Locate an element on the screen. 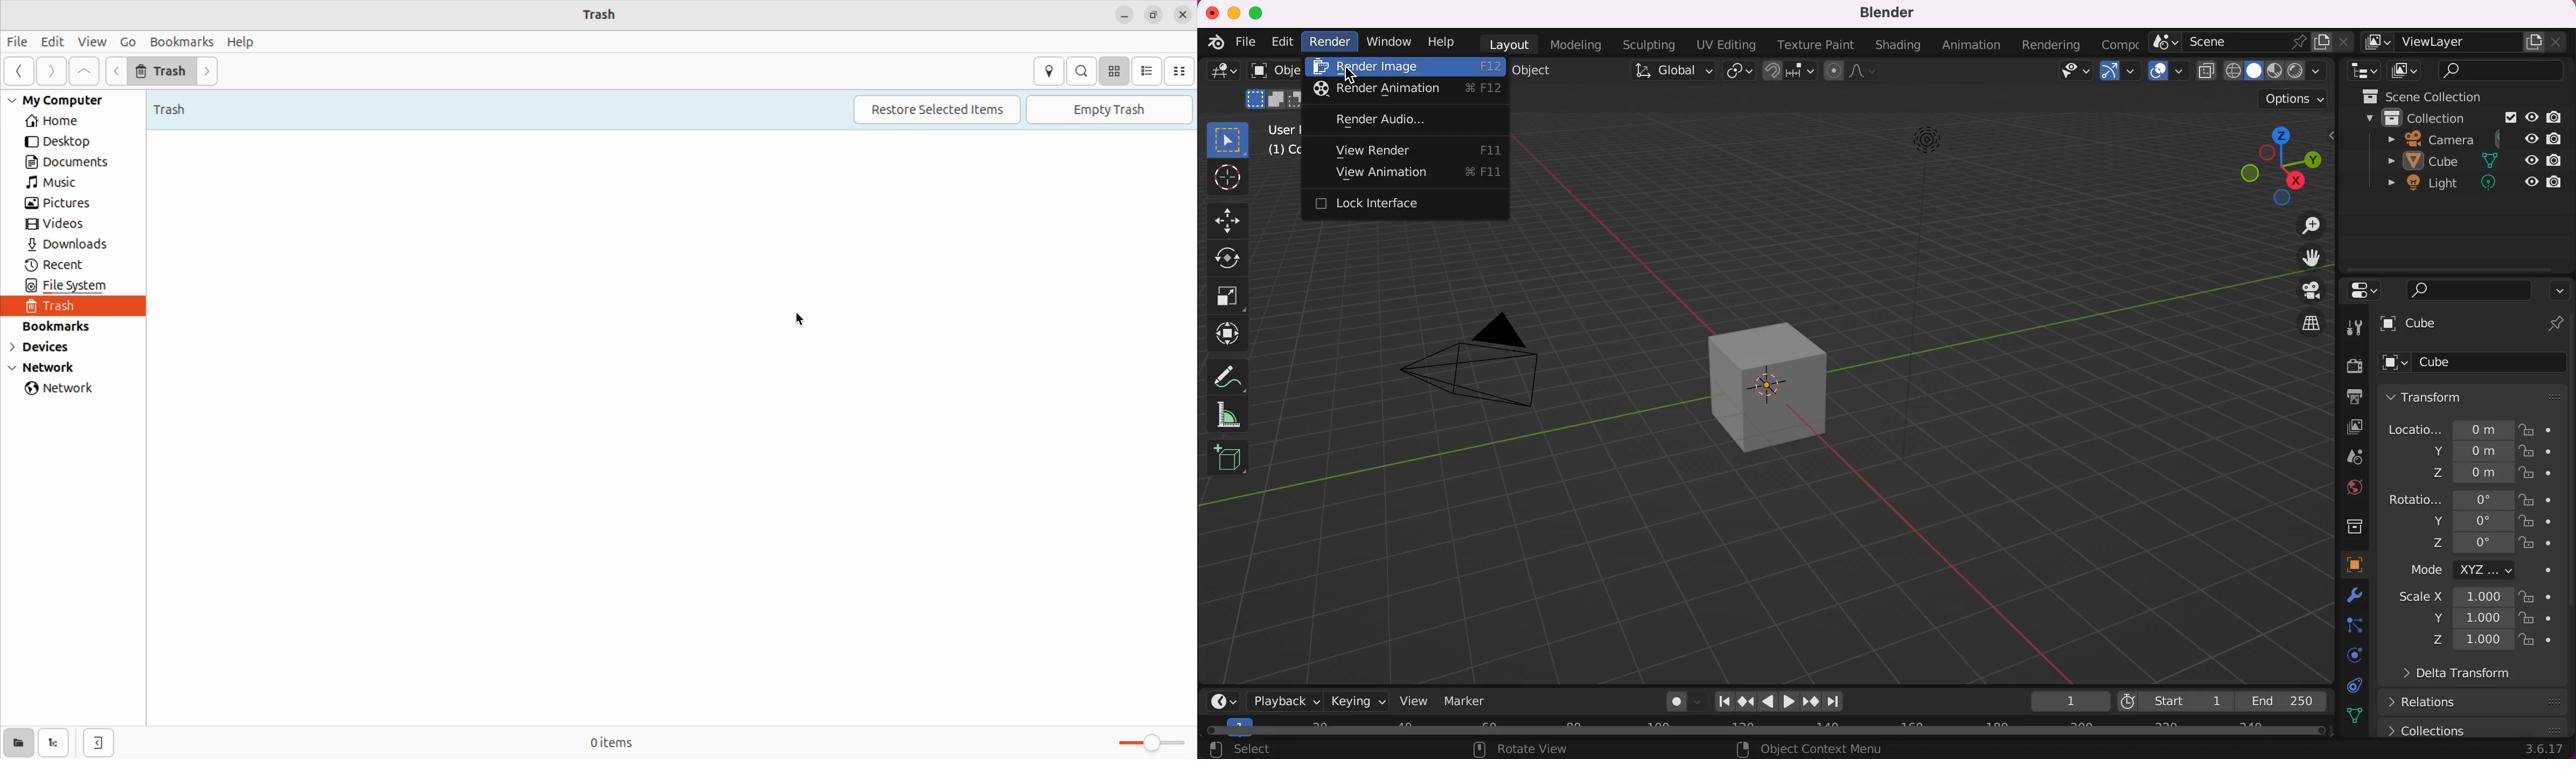 The height and width of the screenshot is (784, 2576). mode xyz... is located at coordinates (2473, 572).